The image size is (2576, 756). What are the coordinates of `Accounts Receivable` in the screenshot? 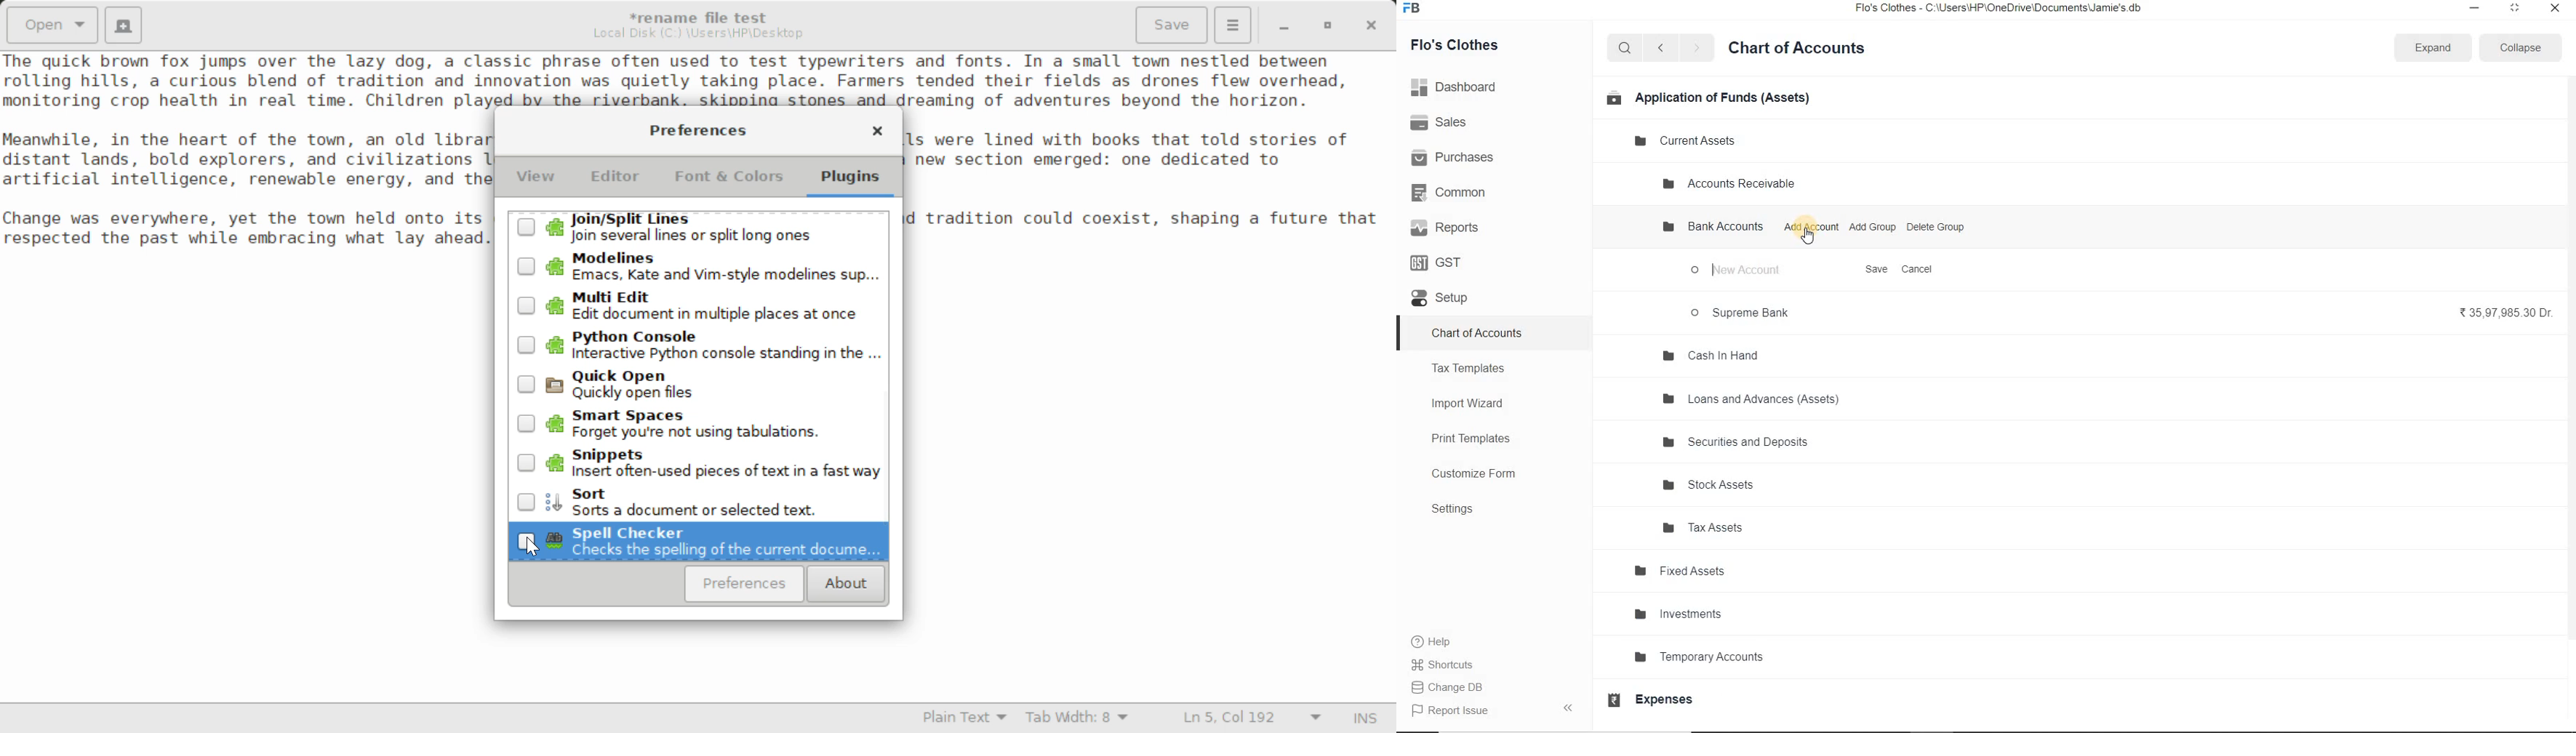 It's located at (1737, 183).